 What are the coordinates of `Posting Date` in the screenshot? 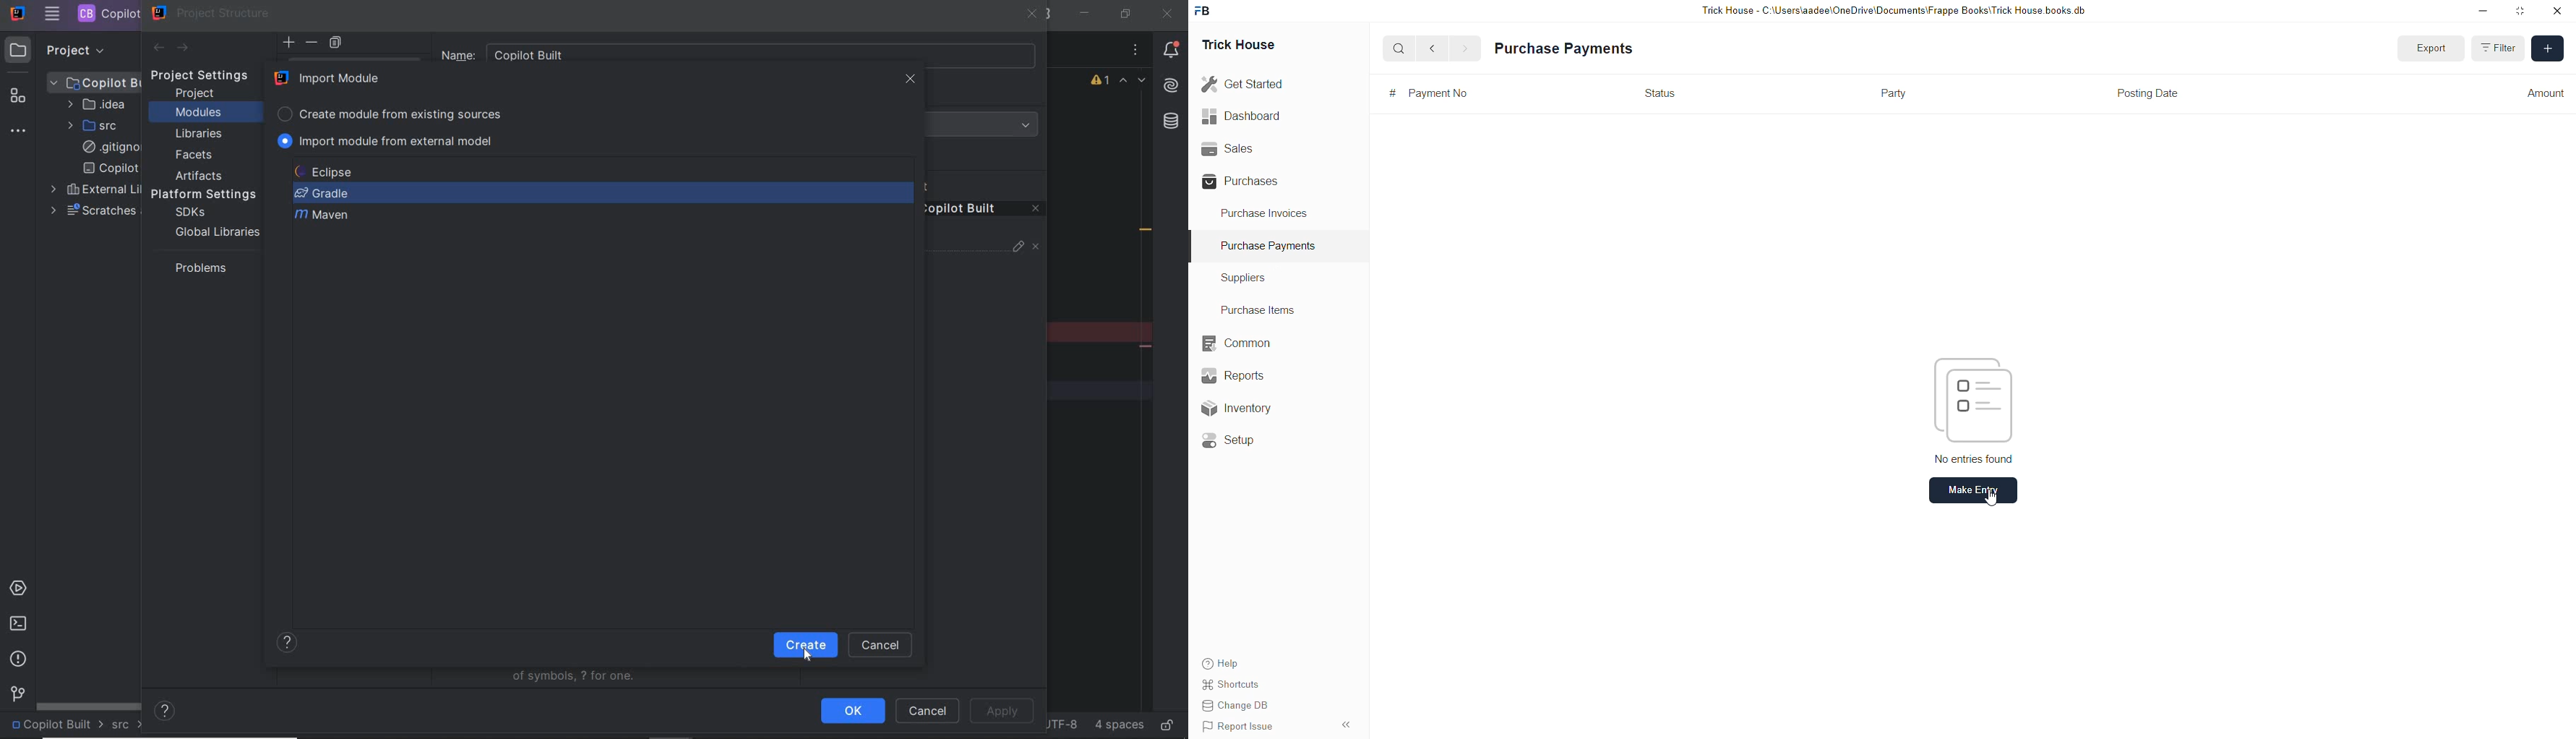 It's located at (2156, 95).